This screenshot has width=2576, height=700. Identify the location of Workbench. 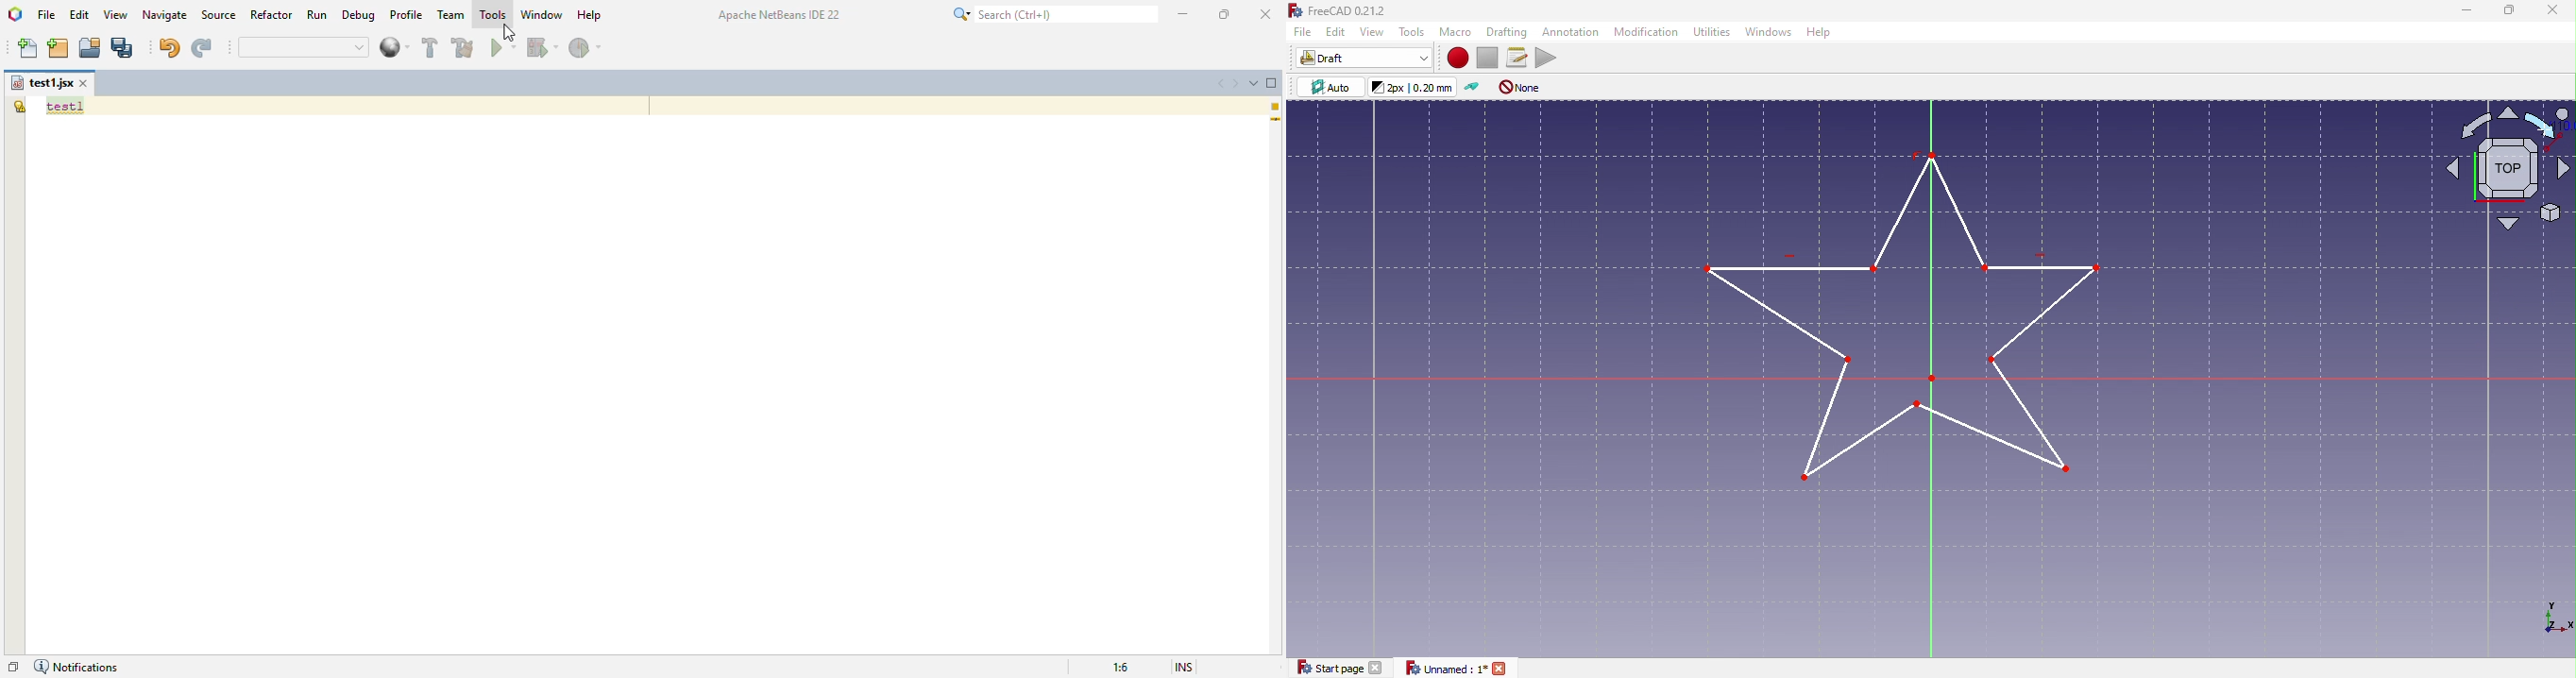
(1364, 59).